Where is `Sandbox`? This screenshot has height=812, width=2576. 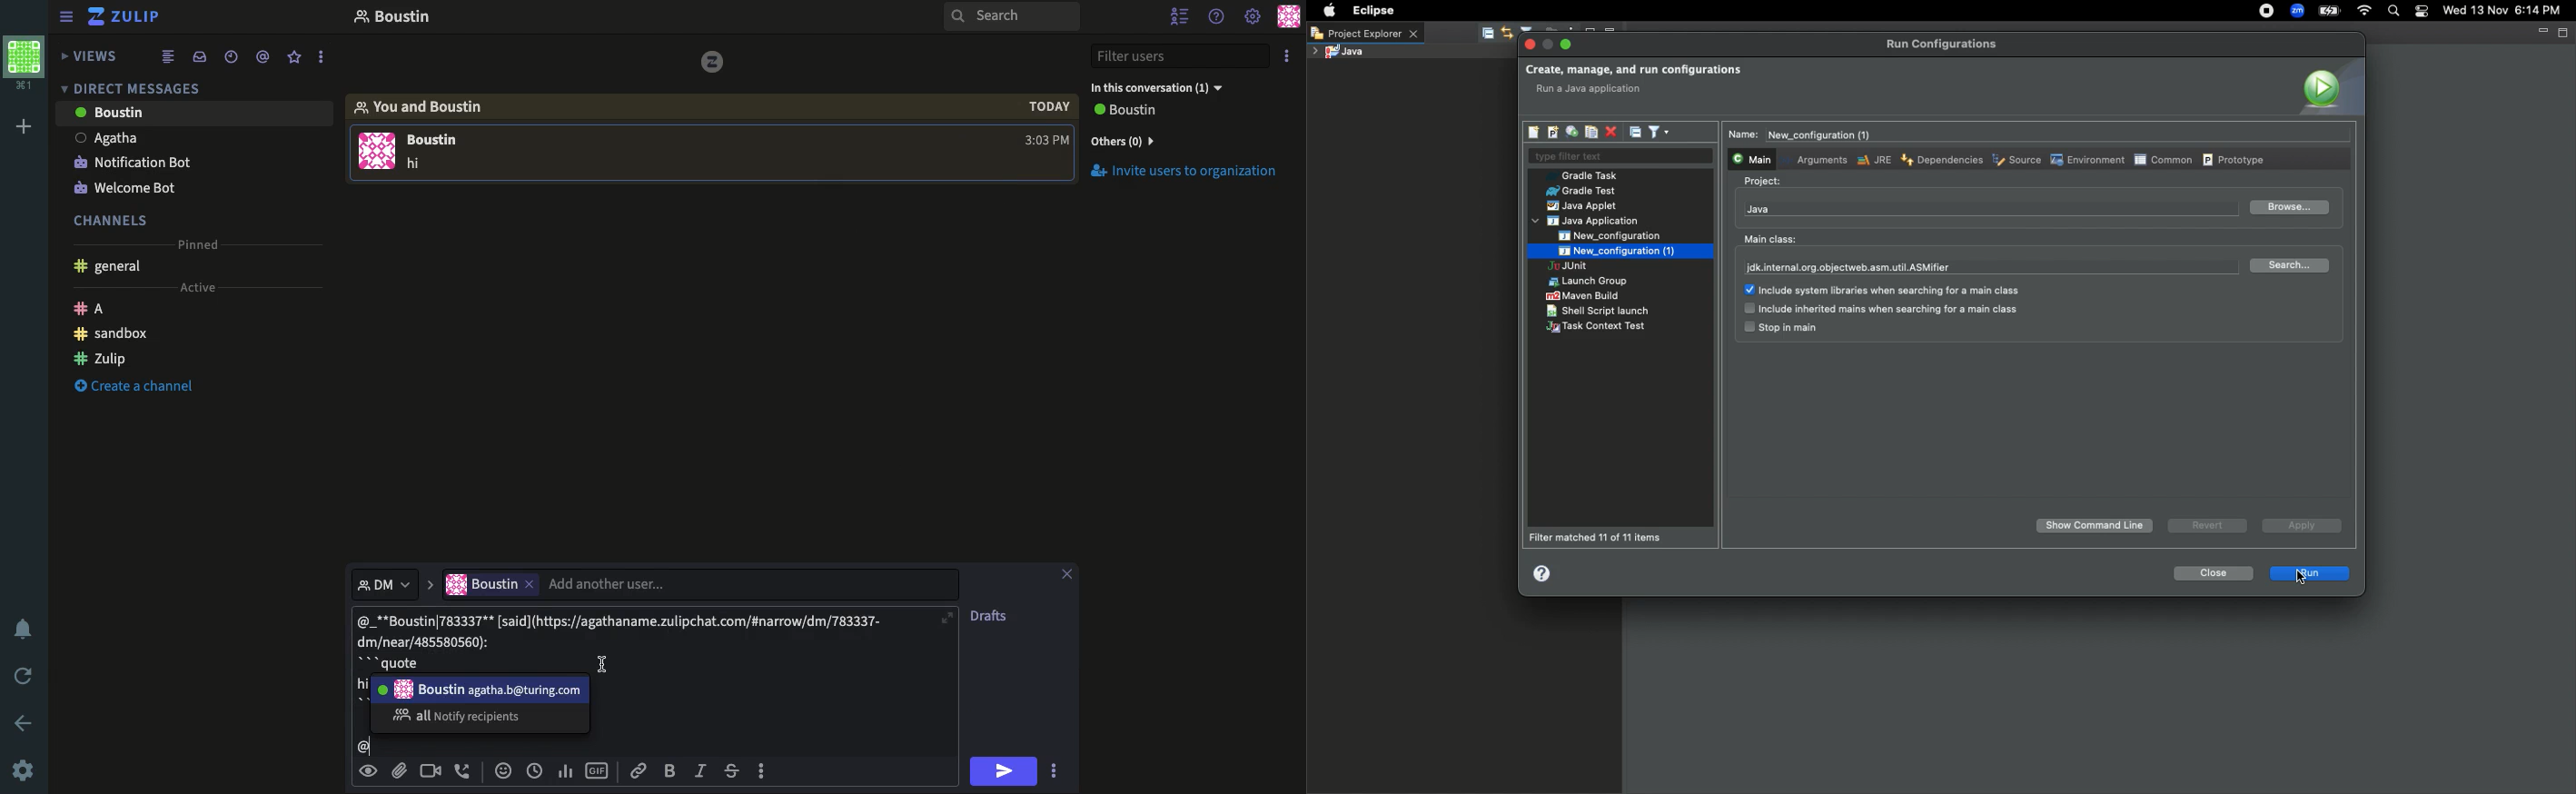
Sandbox is located at coordinates (114, 333).